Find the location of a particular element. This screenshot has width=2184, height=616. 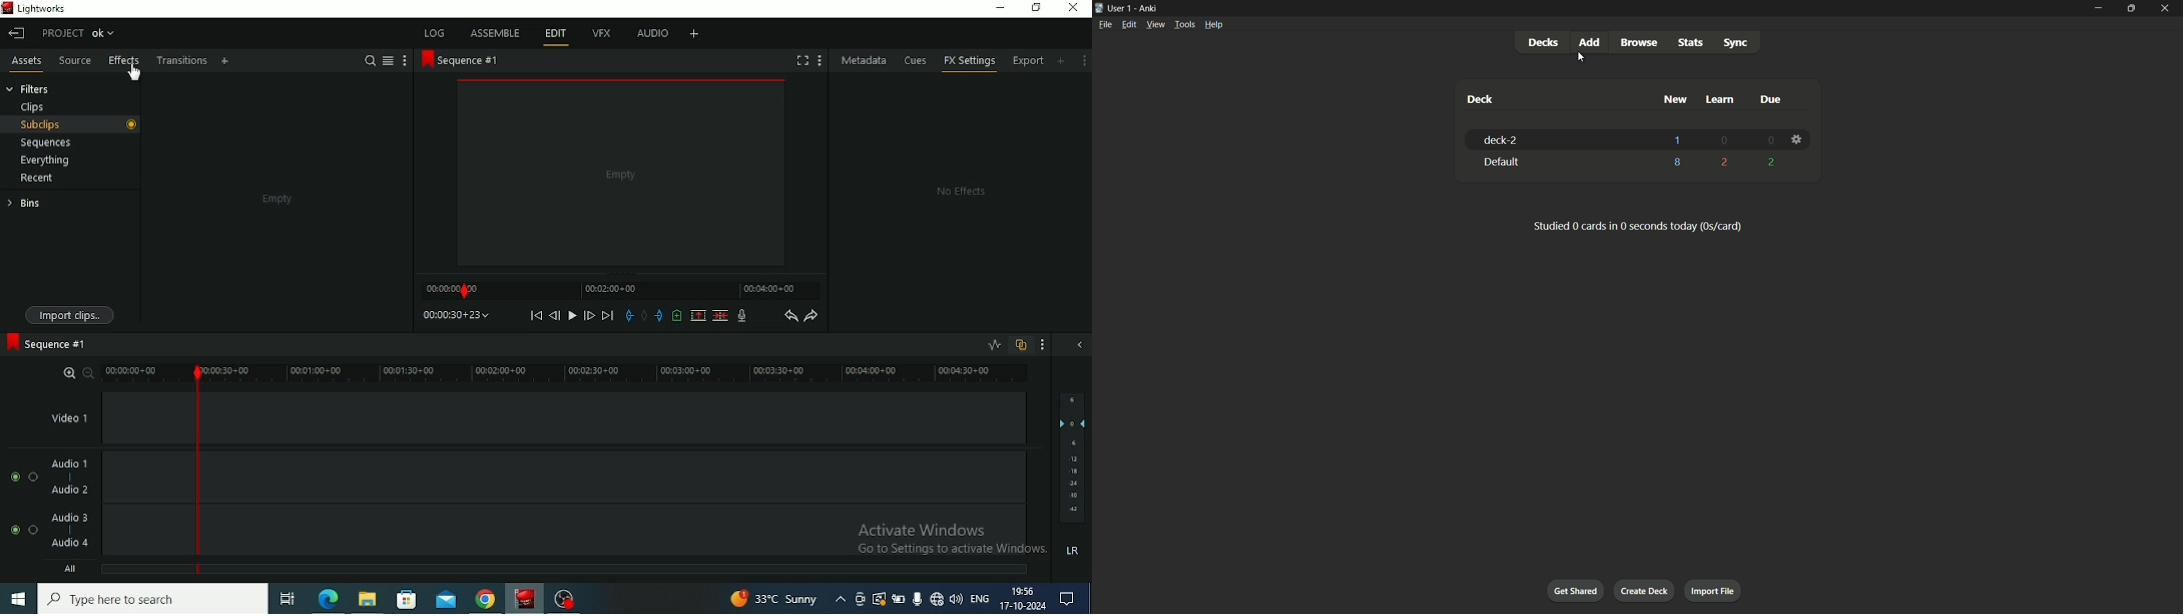

new is located at coordinates (1676, 99).